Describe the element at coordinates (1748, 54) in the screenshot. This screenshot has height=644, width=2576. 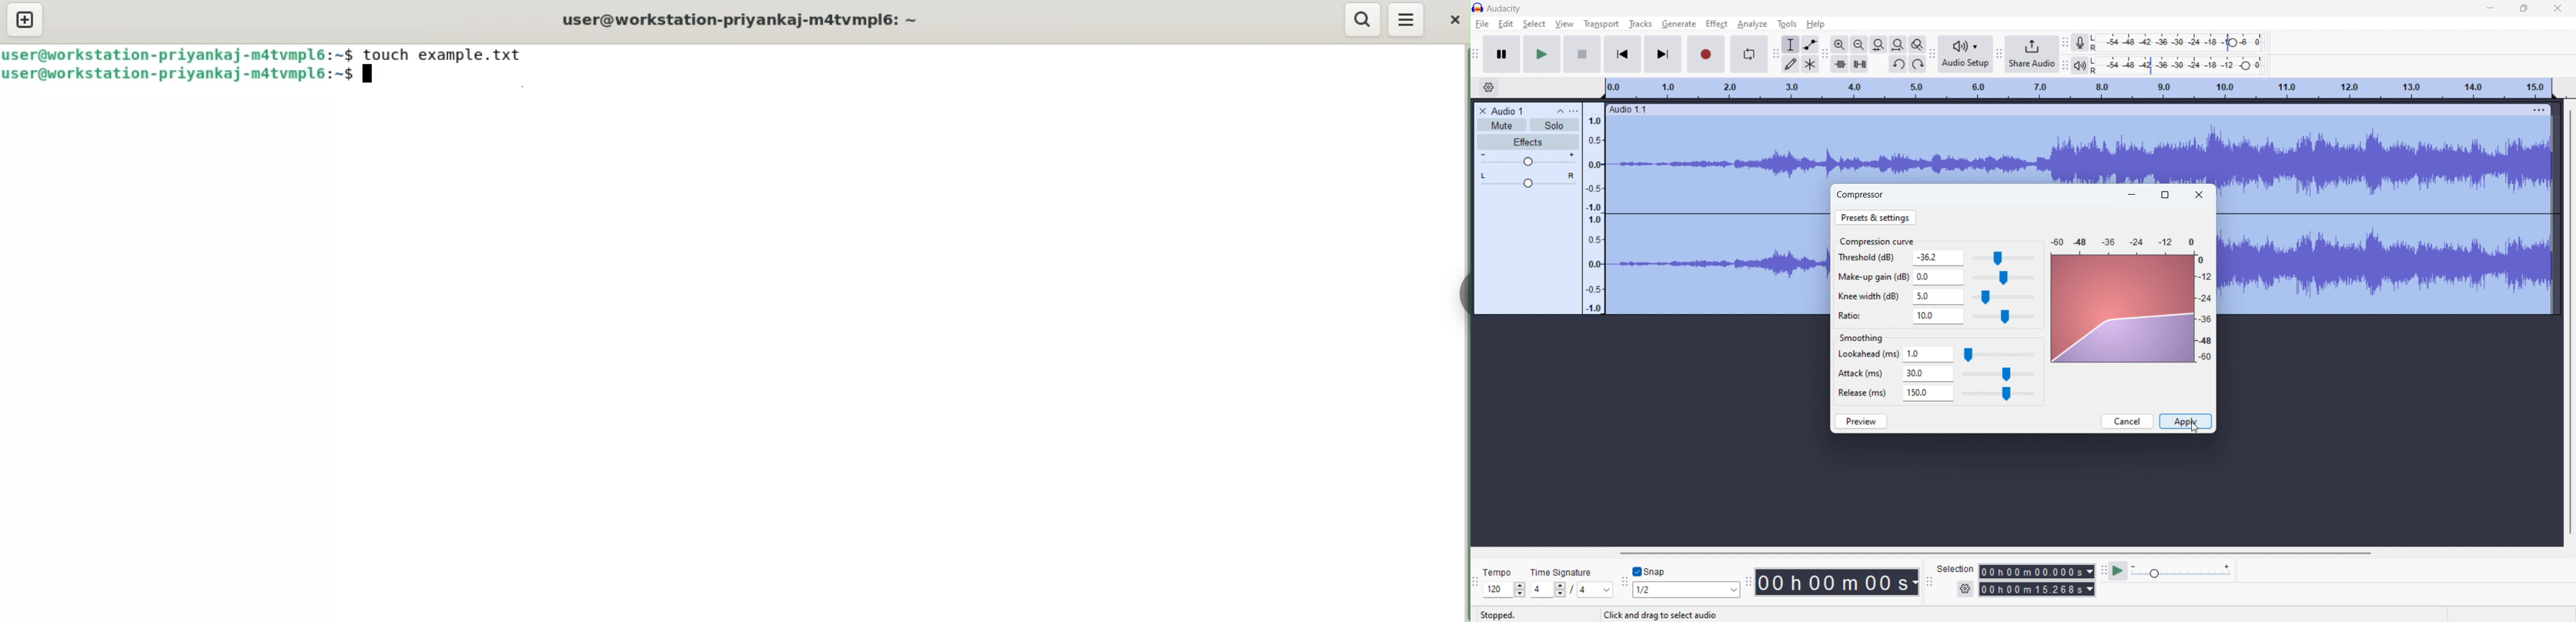
I see `enable looping` at that location.